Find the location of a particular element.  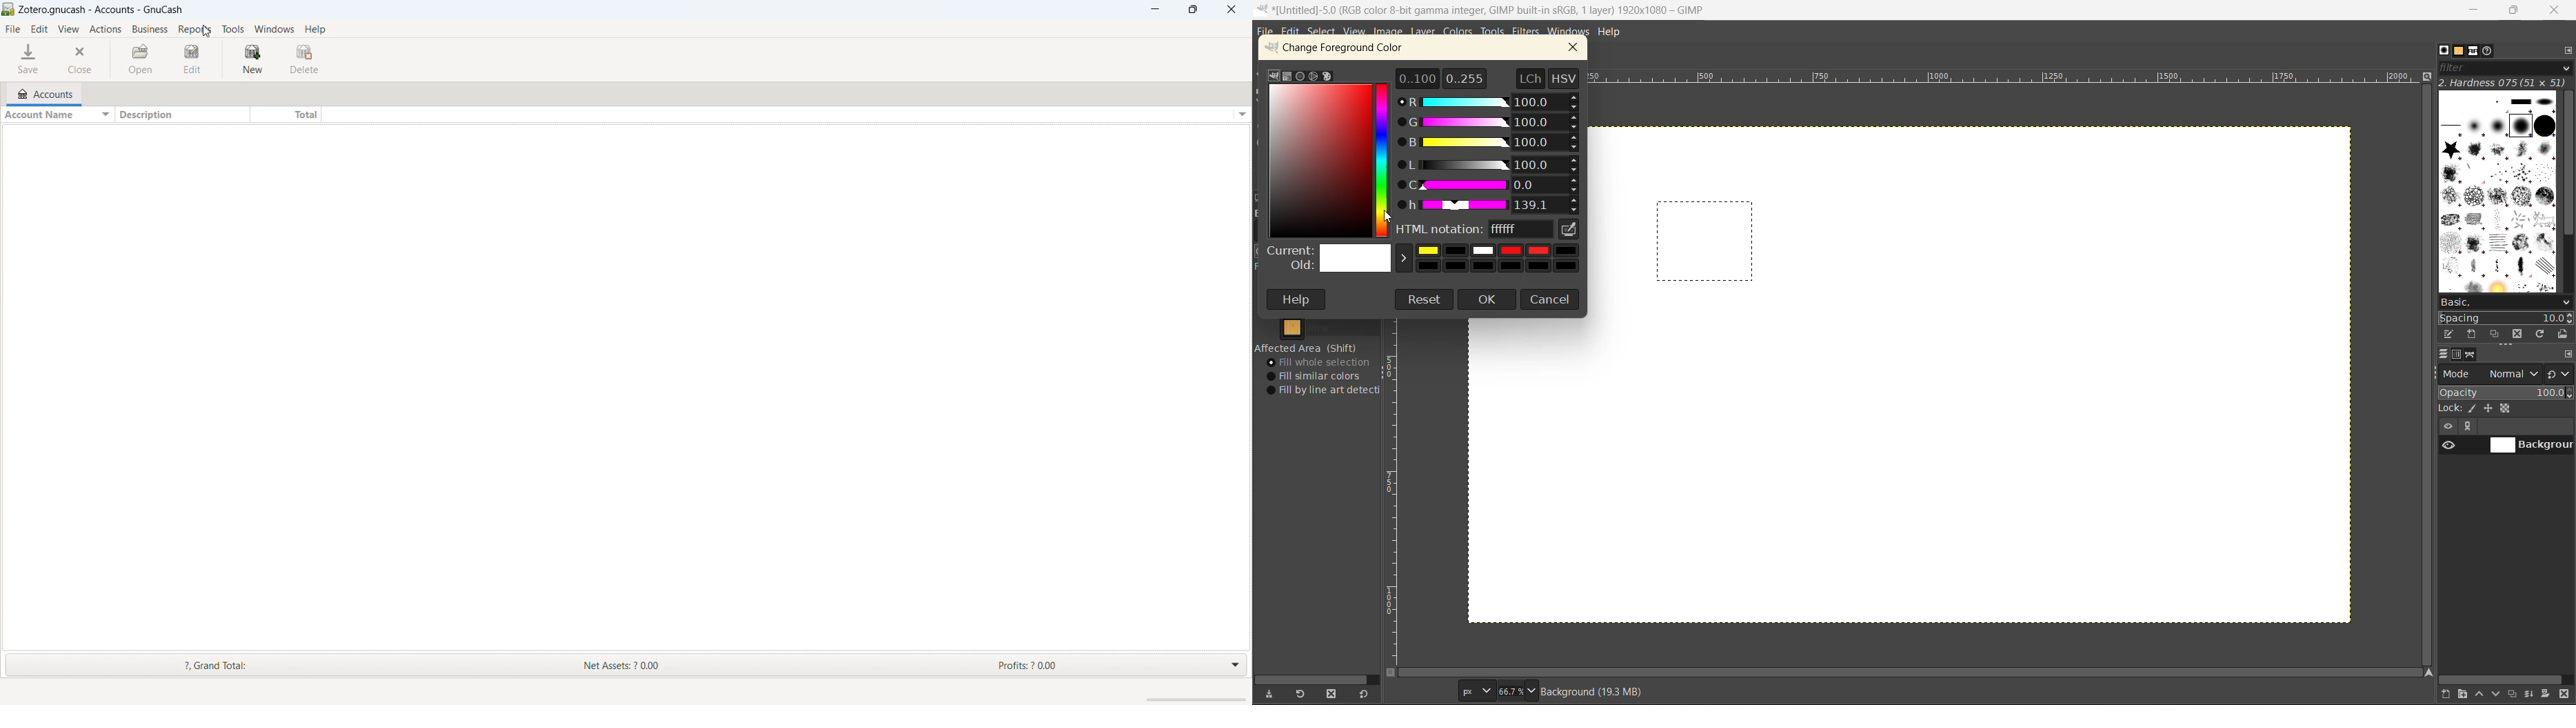

reset to default values is located at coordinates (1366, 695).